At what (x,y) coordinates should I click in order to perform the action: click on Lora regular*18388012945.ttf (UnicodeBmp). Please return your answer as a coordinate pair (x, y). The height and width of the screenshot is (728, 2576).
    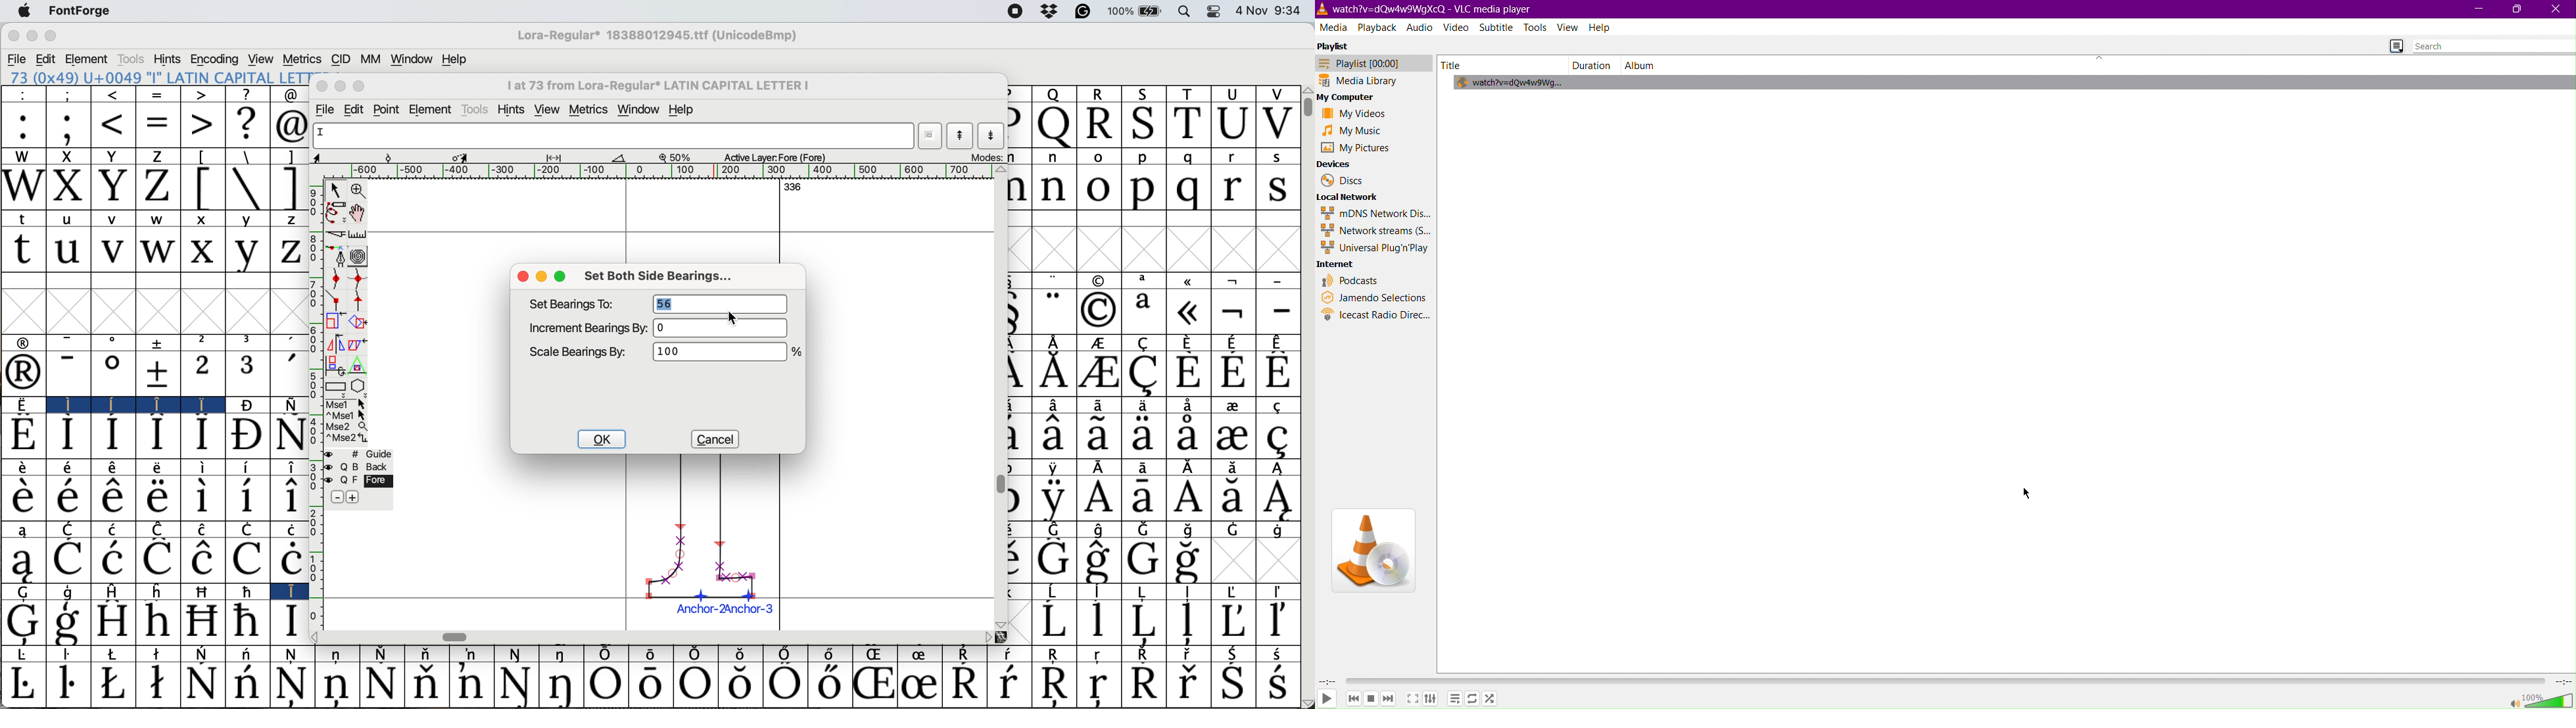
    Looking at the image, I should click on (654, 37).